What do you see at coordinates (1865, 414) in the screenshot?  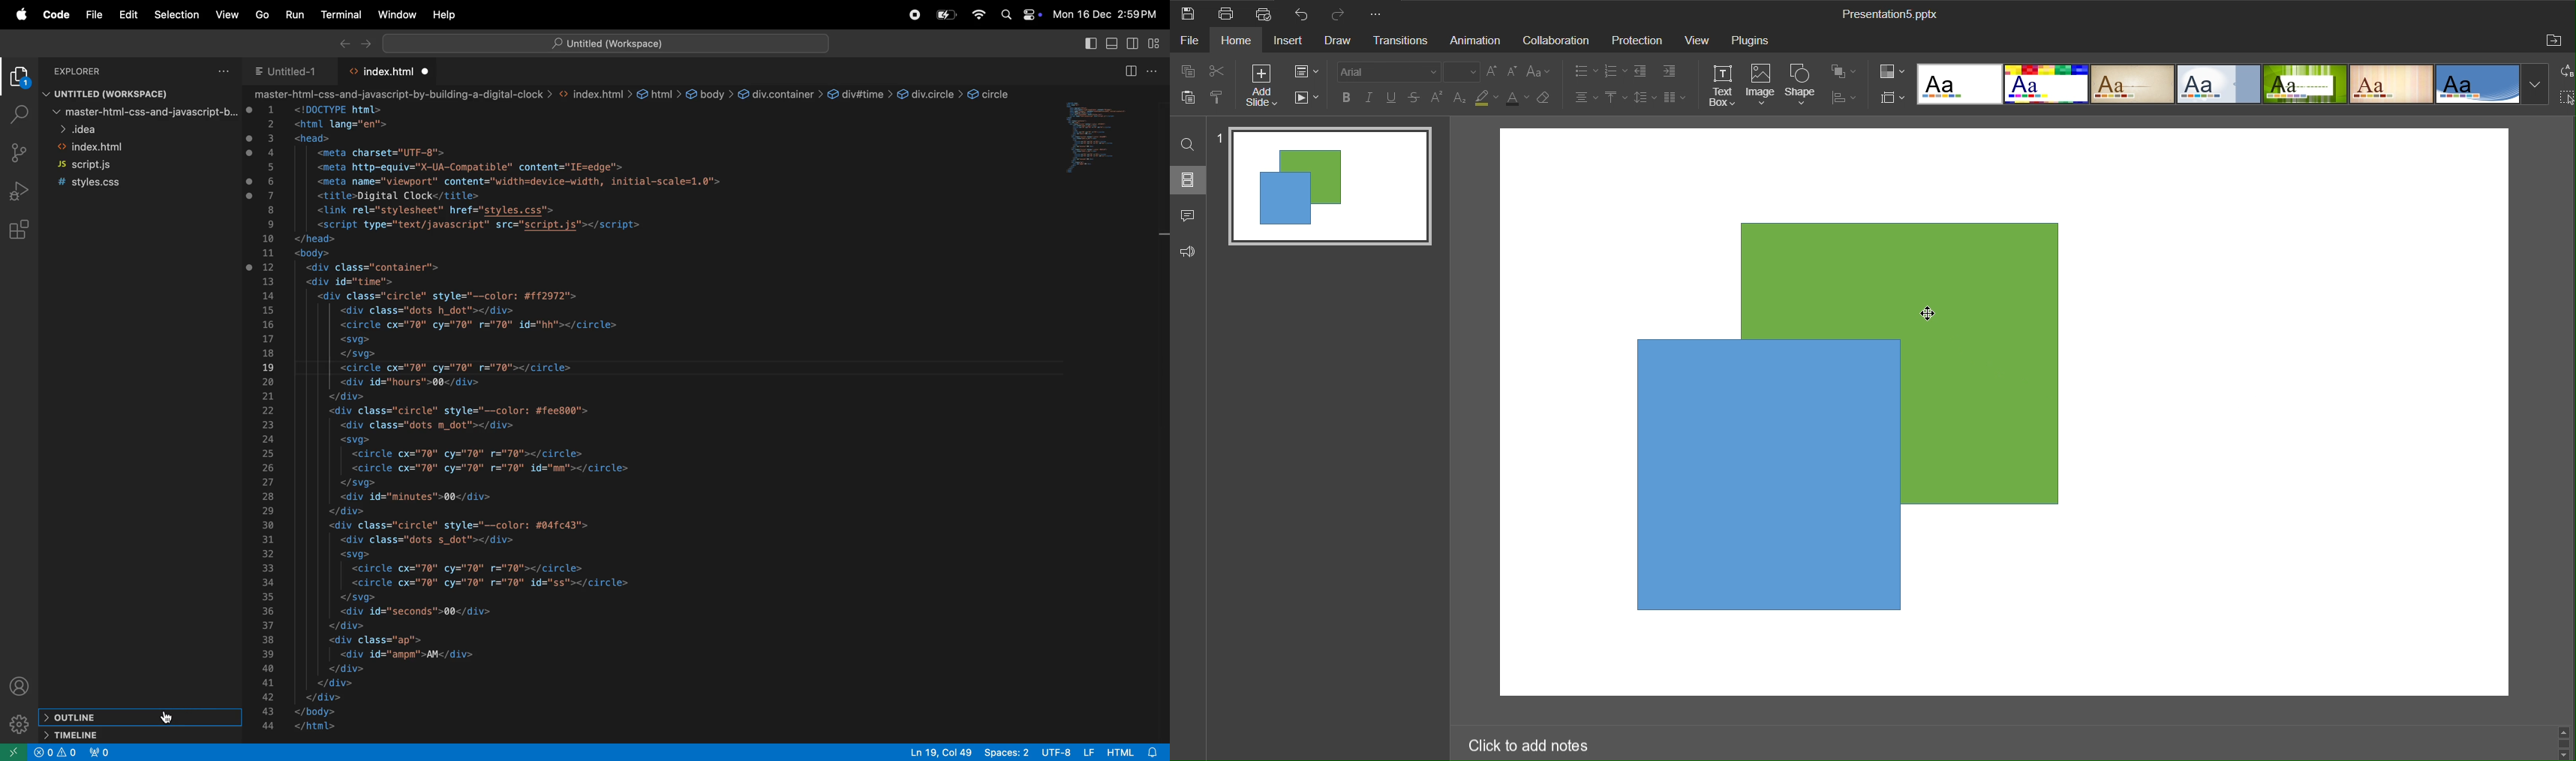 I see `Shapes` at bounding box center [1865, 414].